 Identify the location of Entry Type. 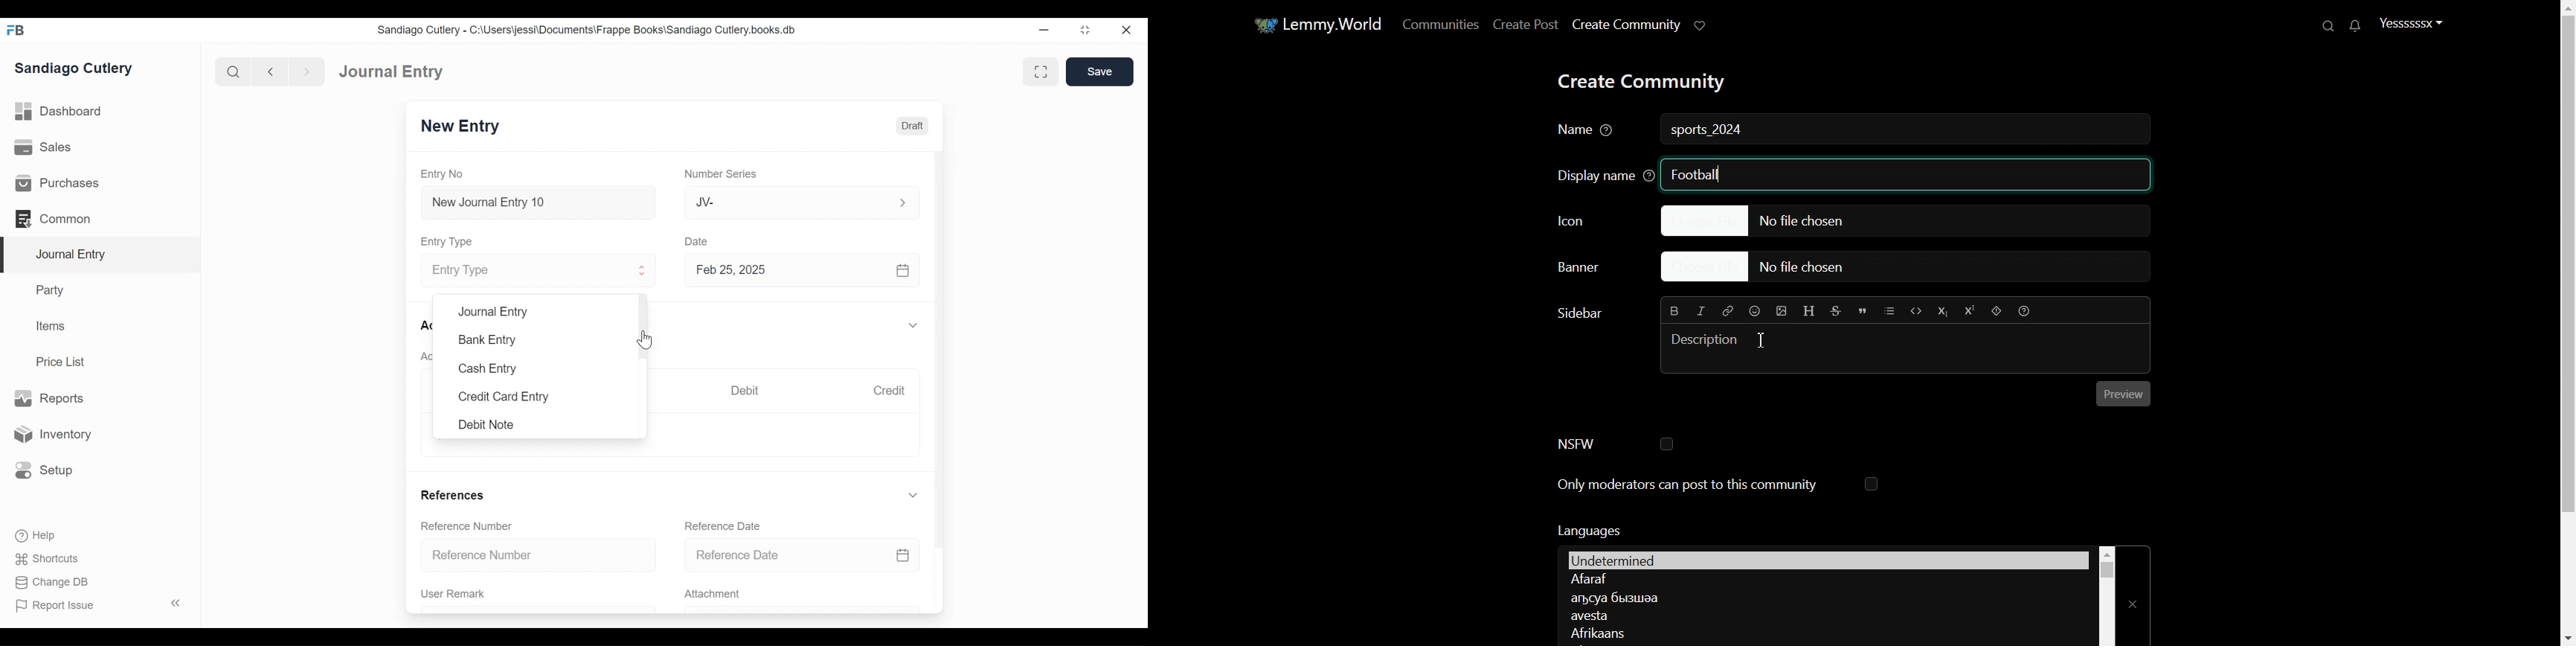
(450, 241).